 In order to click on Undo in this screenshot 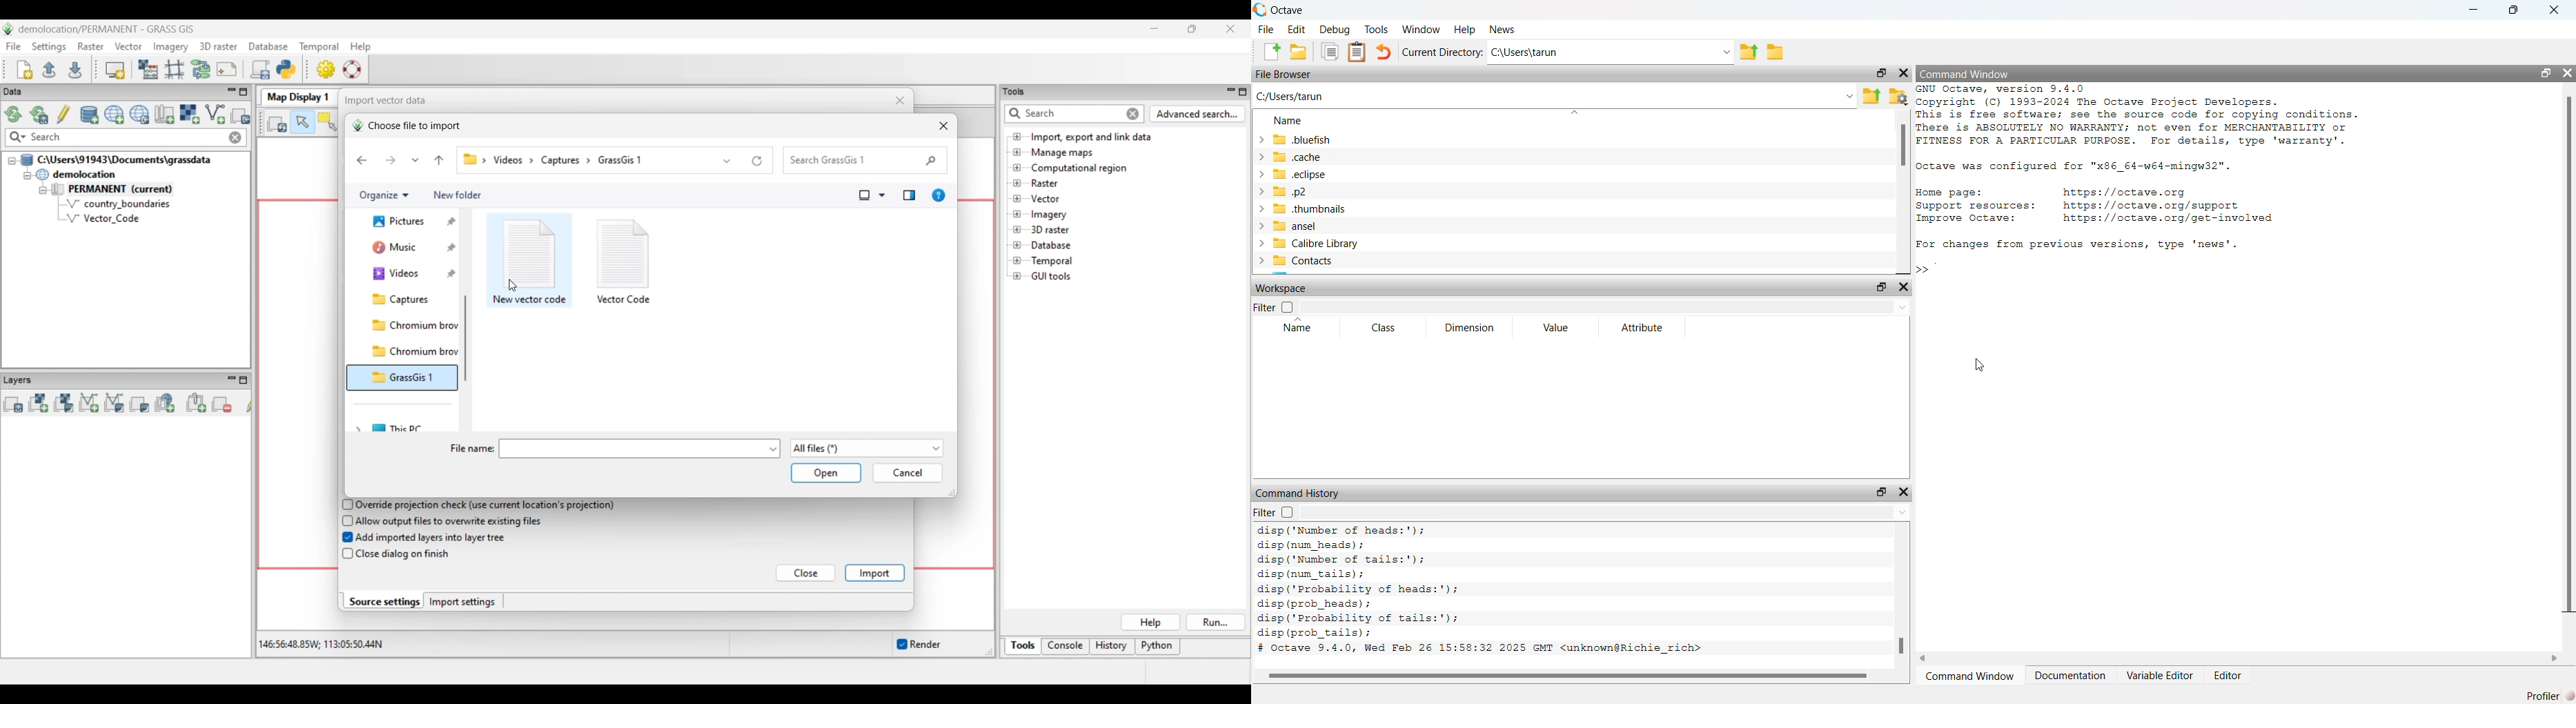, I will do `click(1384, 52)`.